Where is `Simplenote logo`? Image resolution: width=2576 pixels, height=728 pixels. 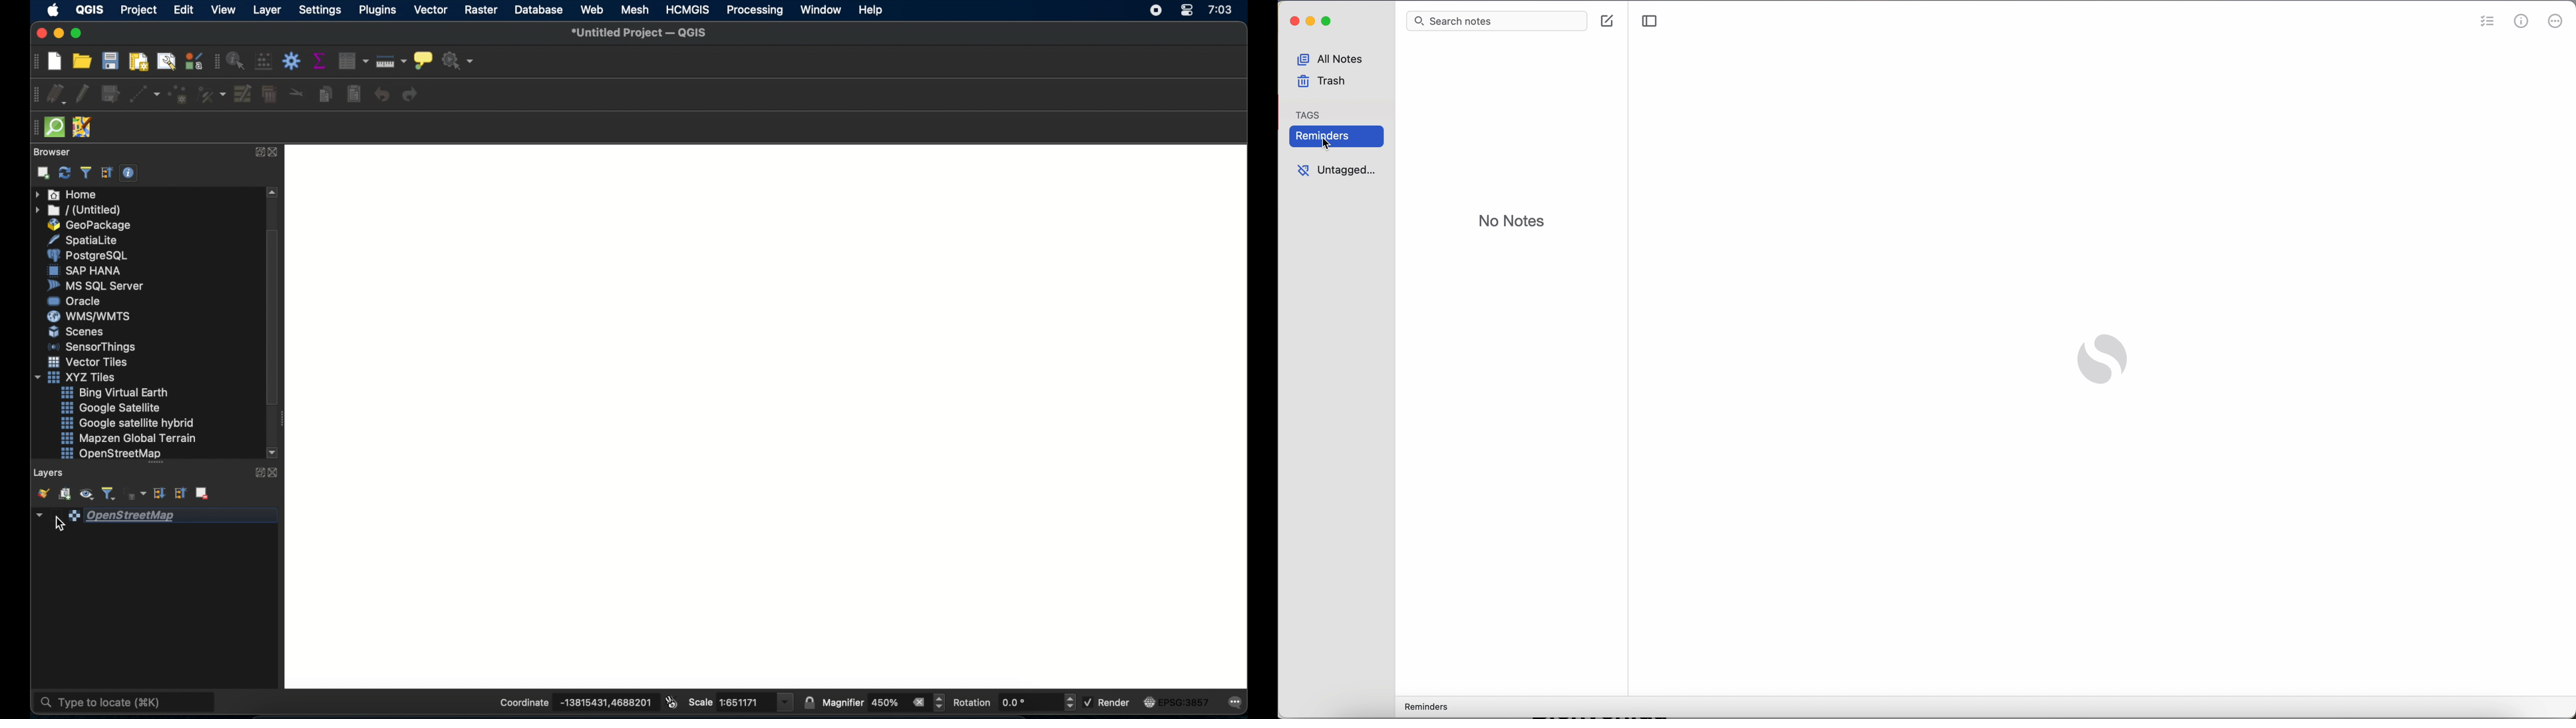 Simplenote logo is located at coordinates (2101, 361).